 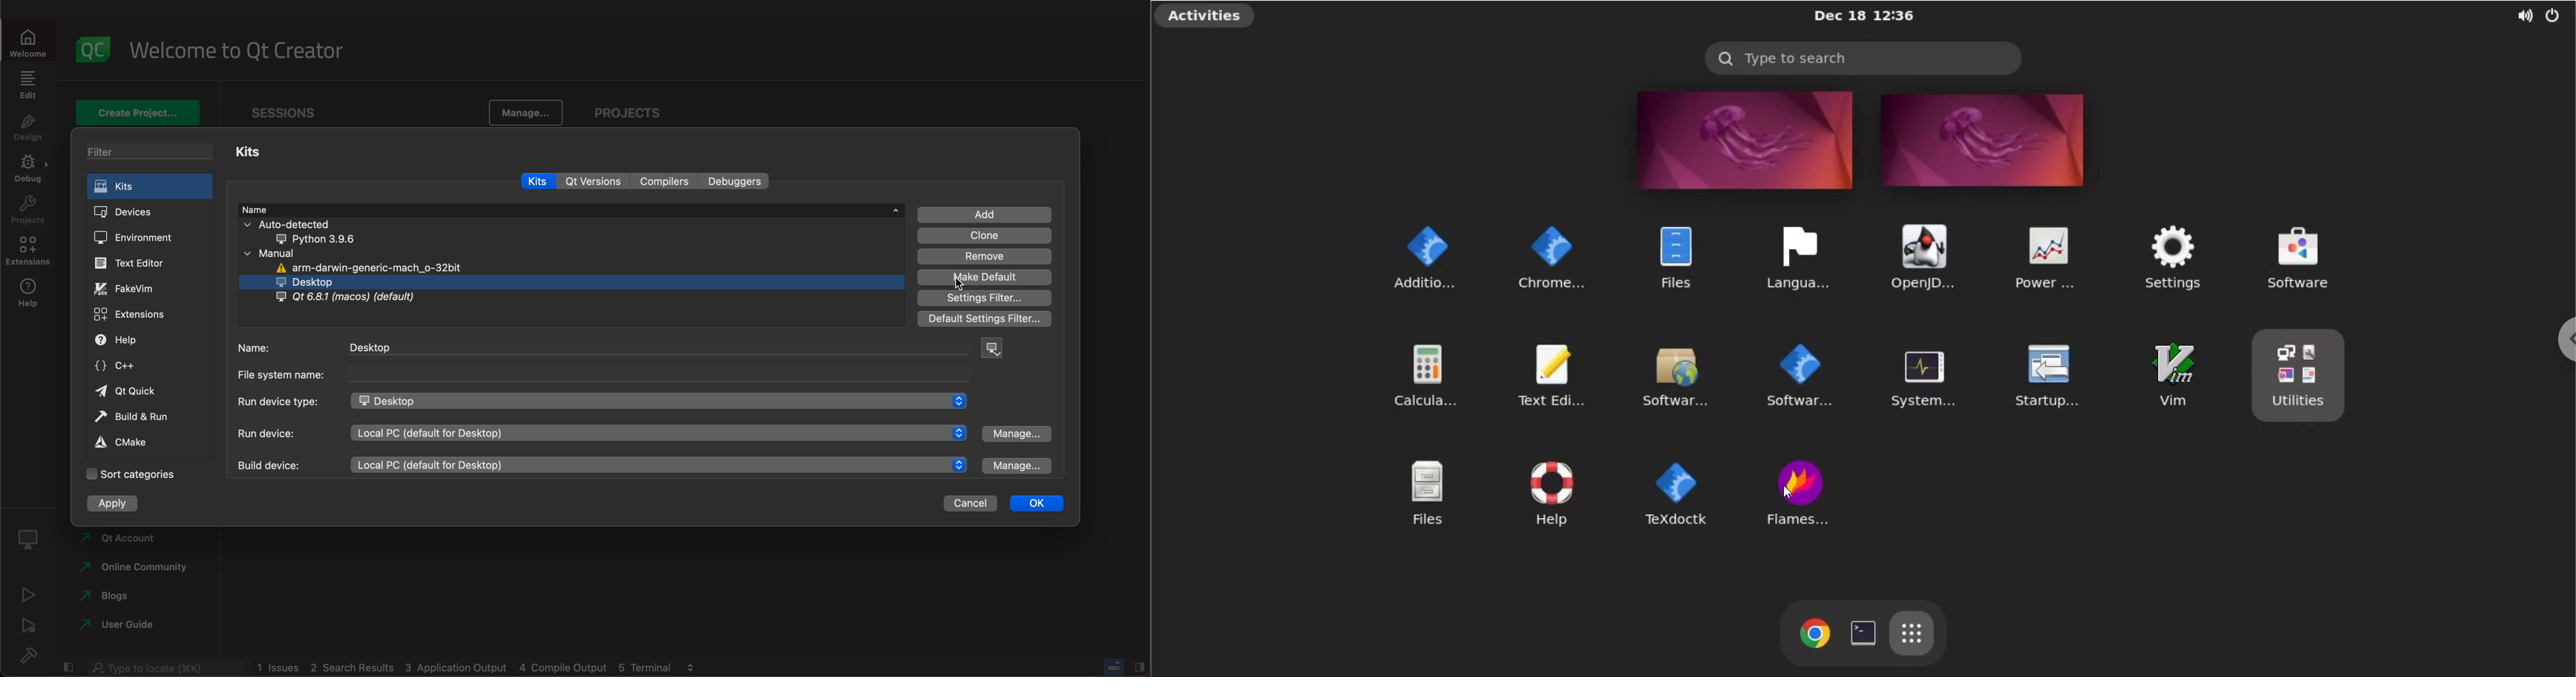 What do you see at coordinates (349, 298) in the screenshot?
I see `Qt 6.8.1 (macos) (default)` at bounding box center [349, 298].